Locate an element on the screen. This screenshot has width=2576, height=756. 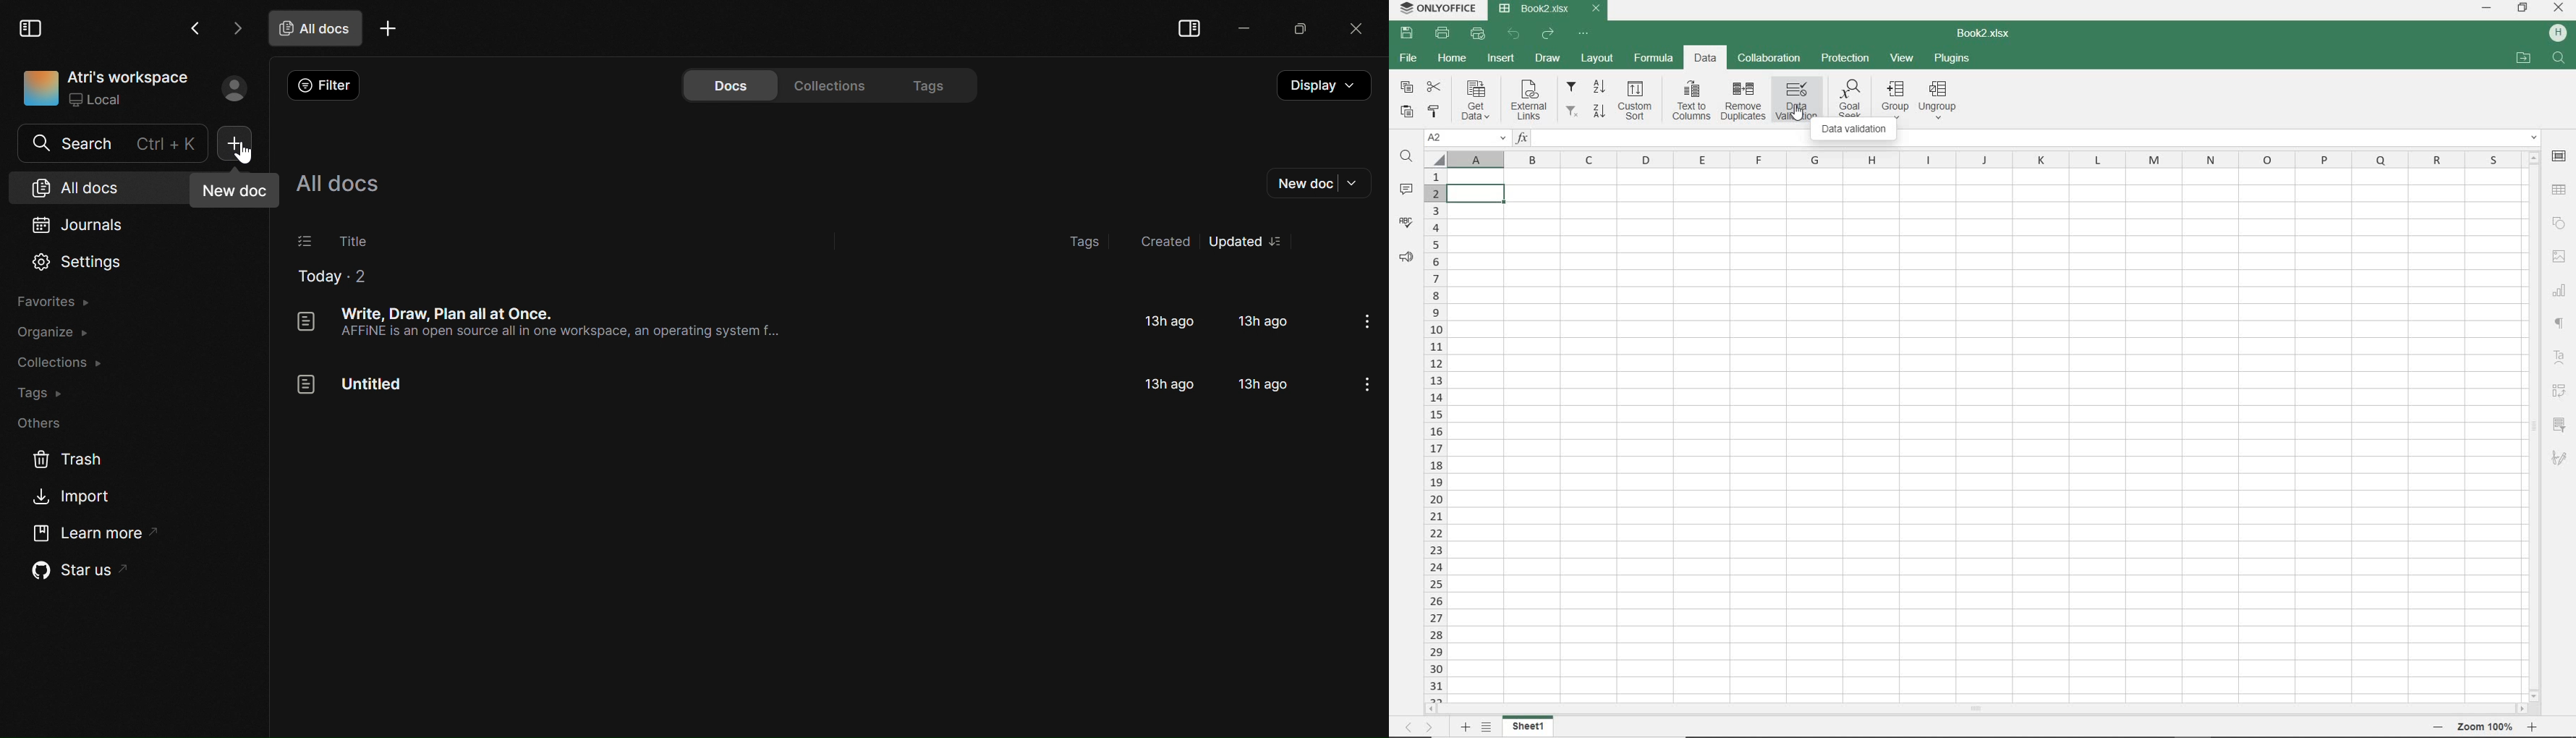
RESTORE DOWN is located at coordinates (2525, 9).